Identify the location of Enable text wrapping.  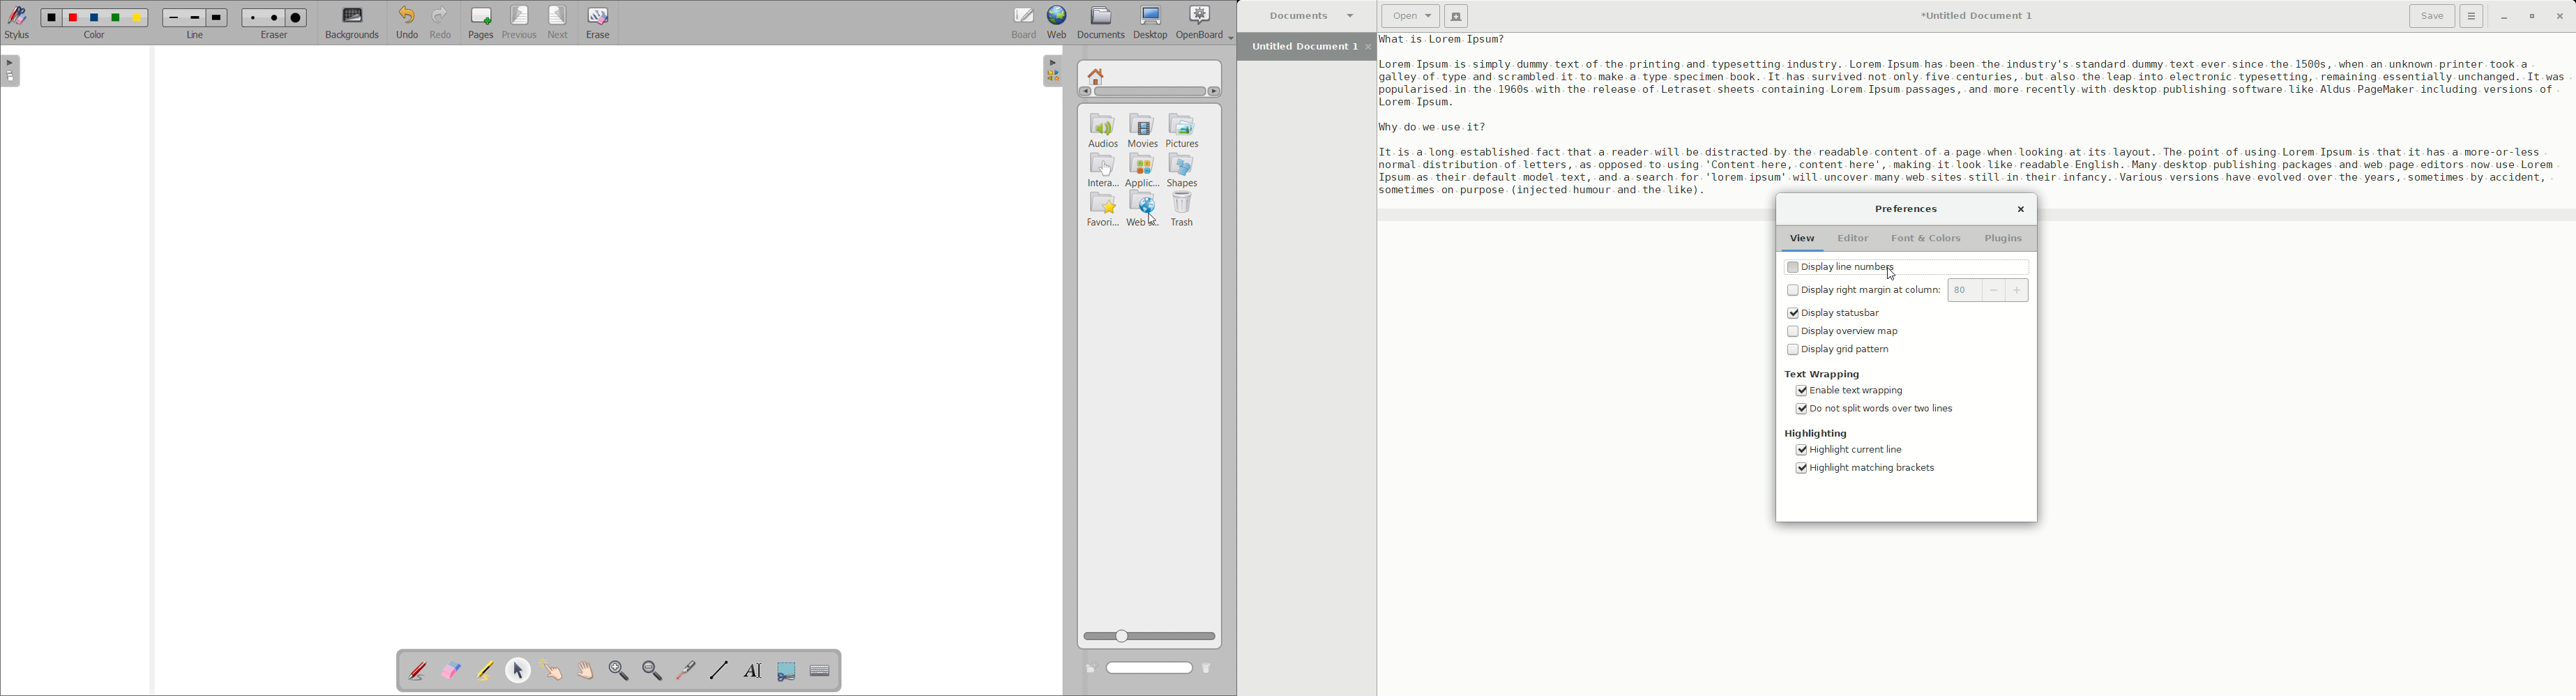
(1865, 392).